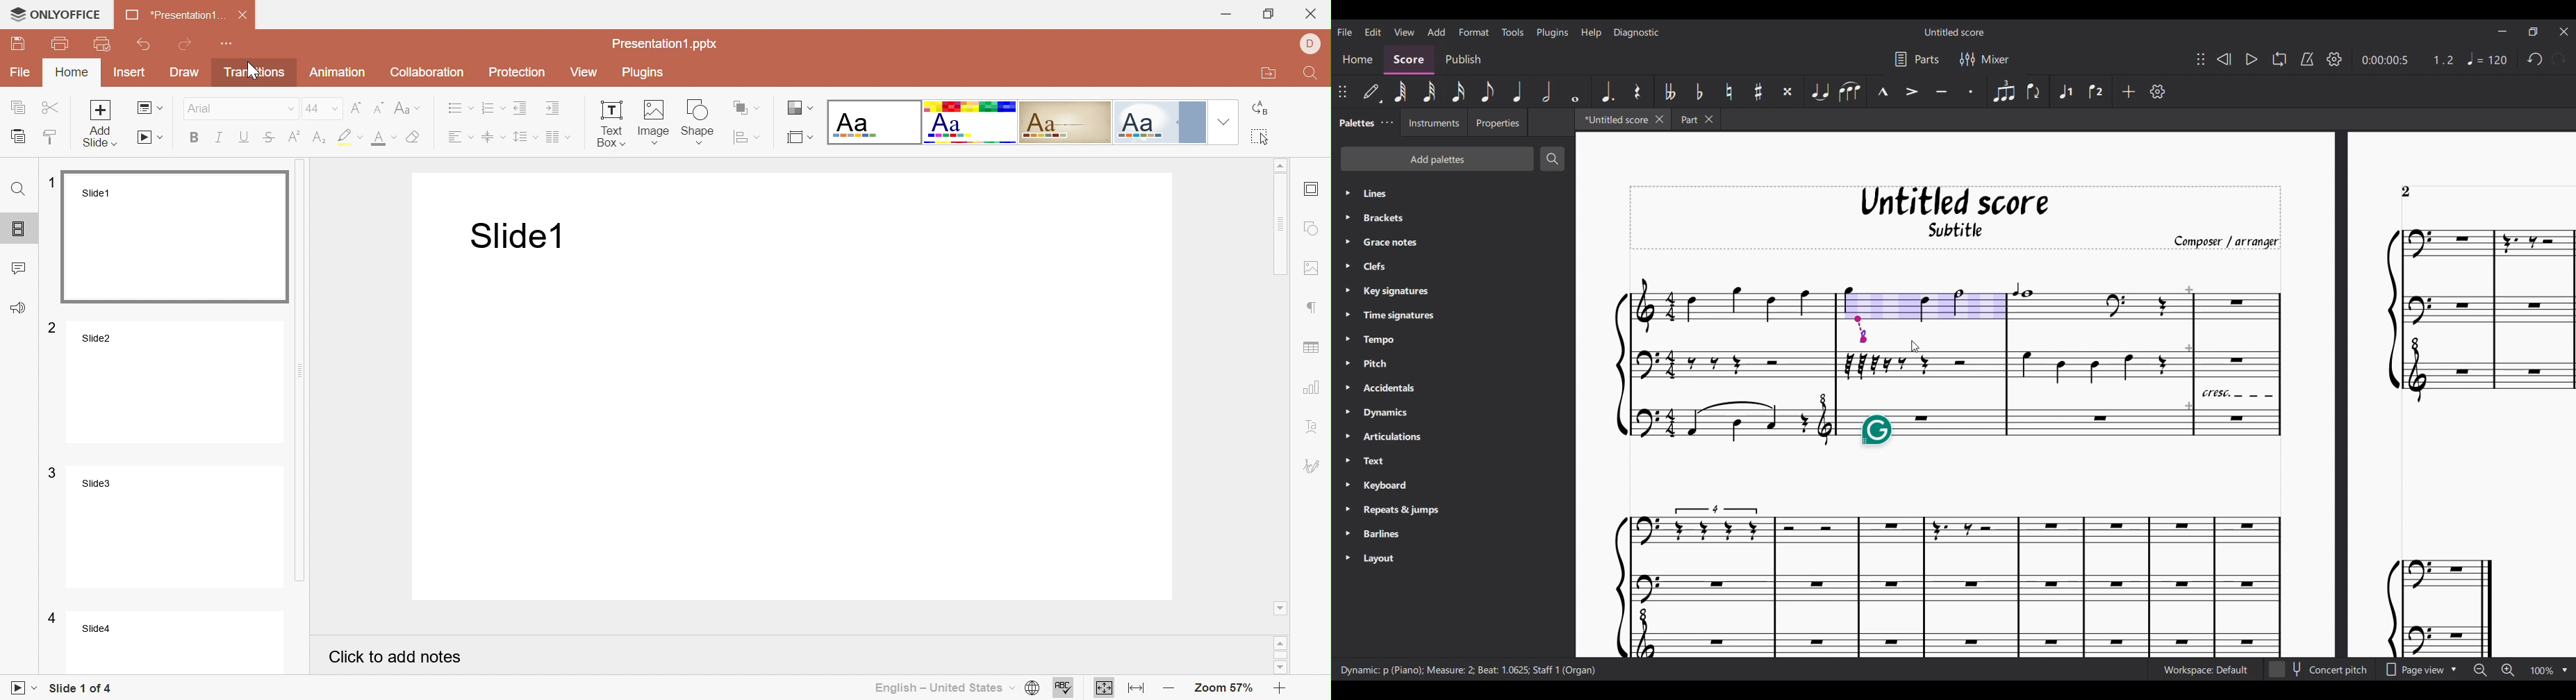 The image size is (2576, 700). What do you see at coordinates (1356, 122) in the screenshot?
I see `Palettes, current tab` at bounding box center [1356, 122].